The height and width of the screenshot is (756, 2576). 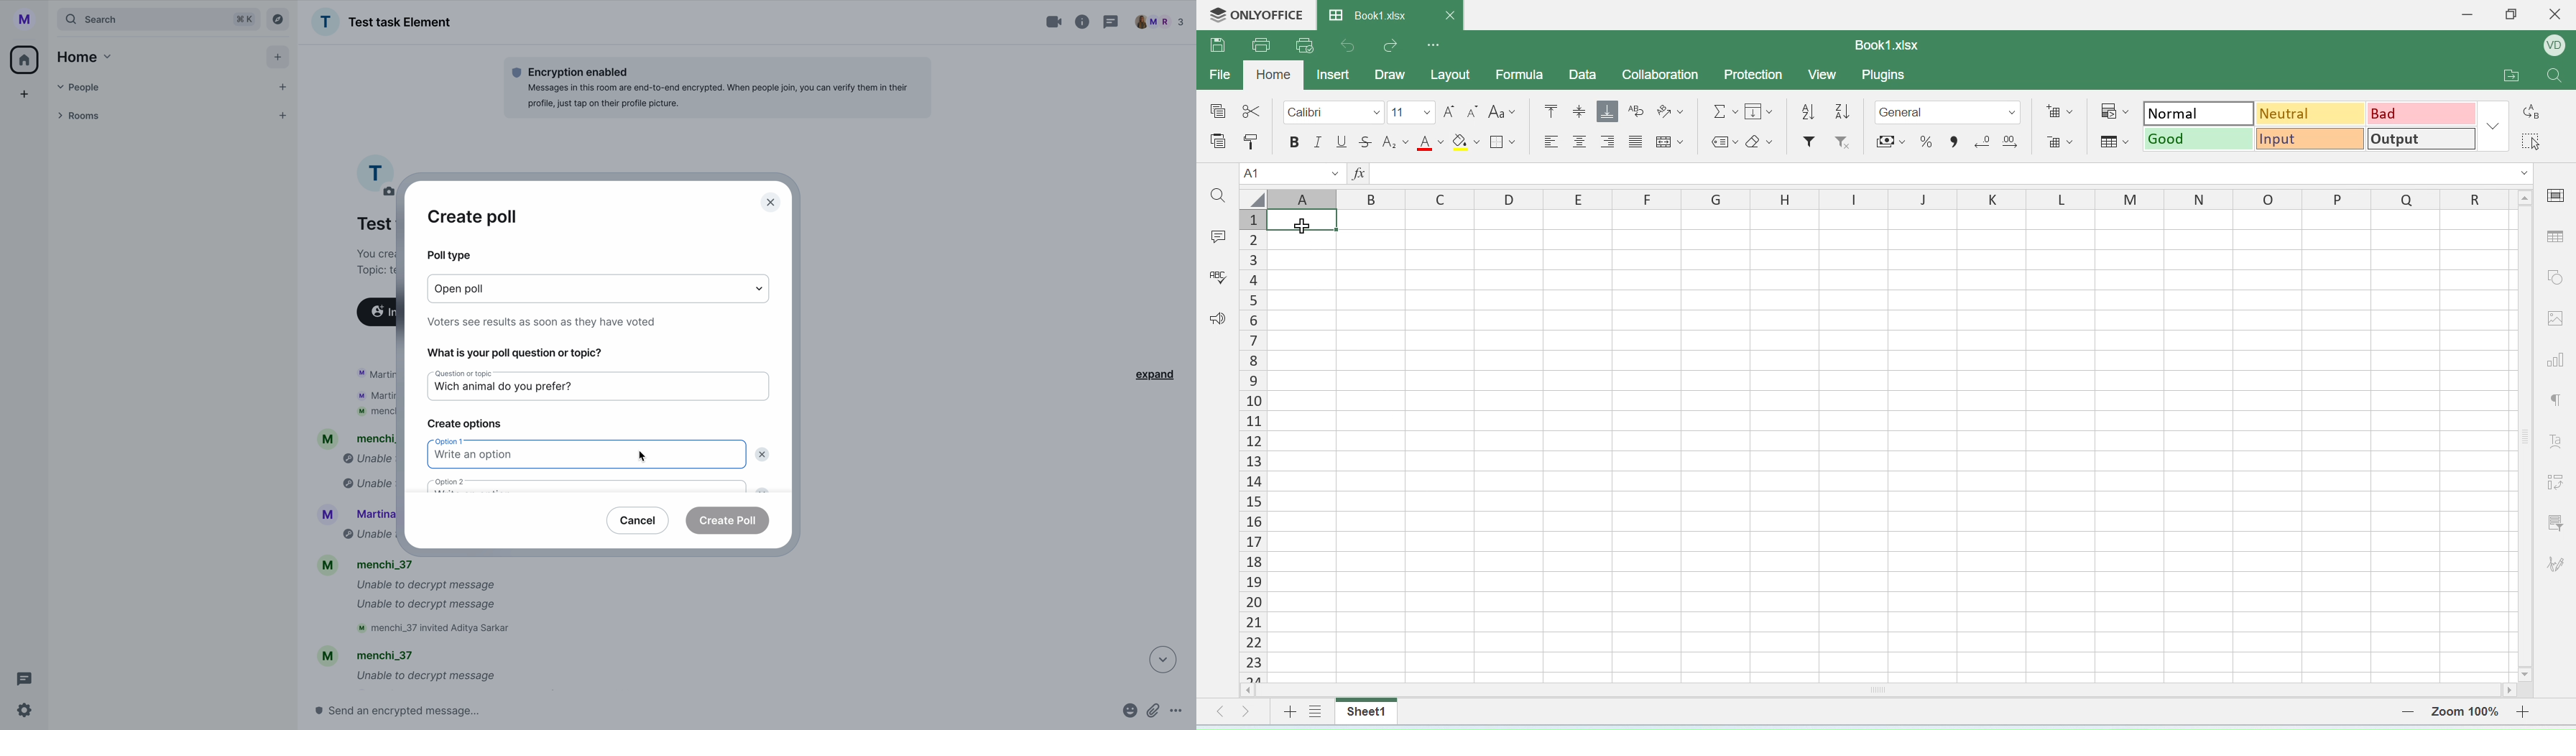 I want to click on which animal do you prefer, so click(x=548, y=390).